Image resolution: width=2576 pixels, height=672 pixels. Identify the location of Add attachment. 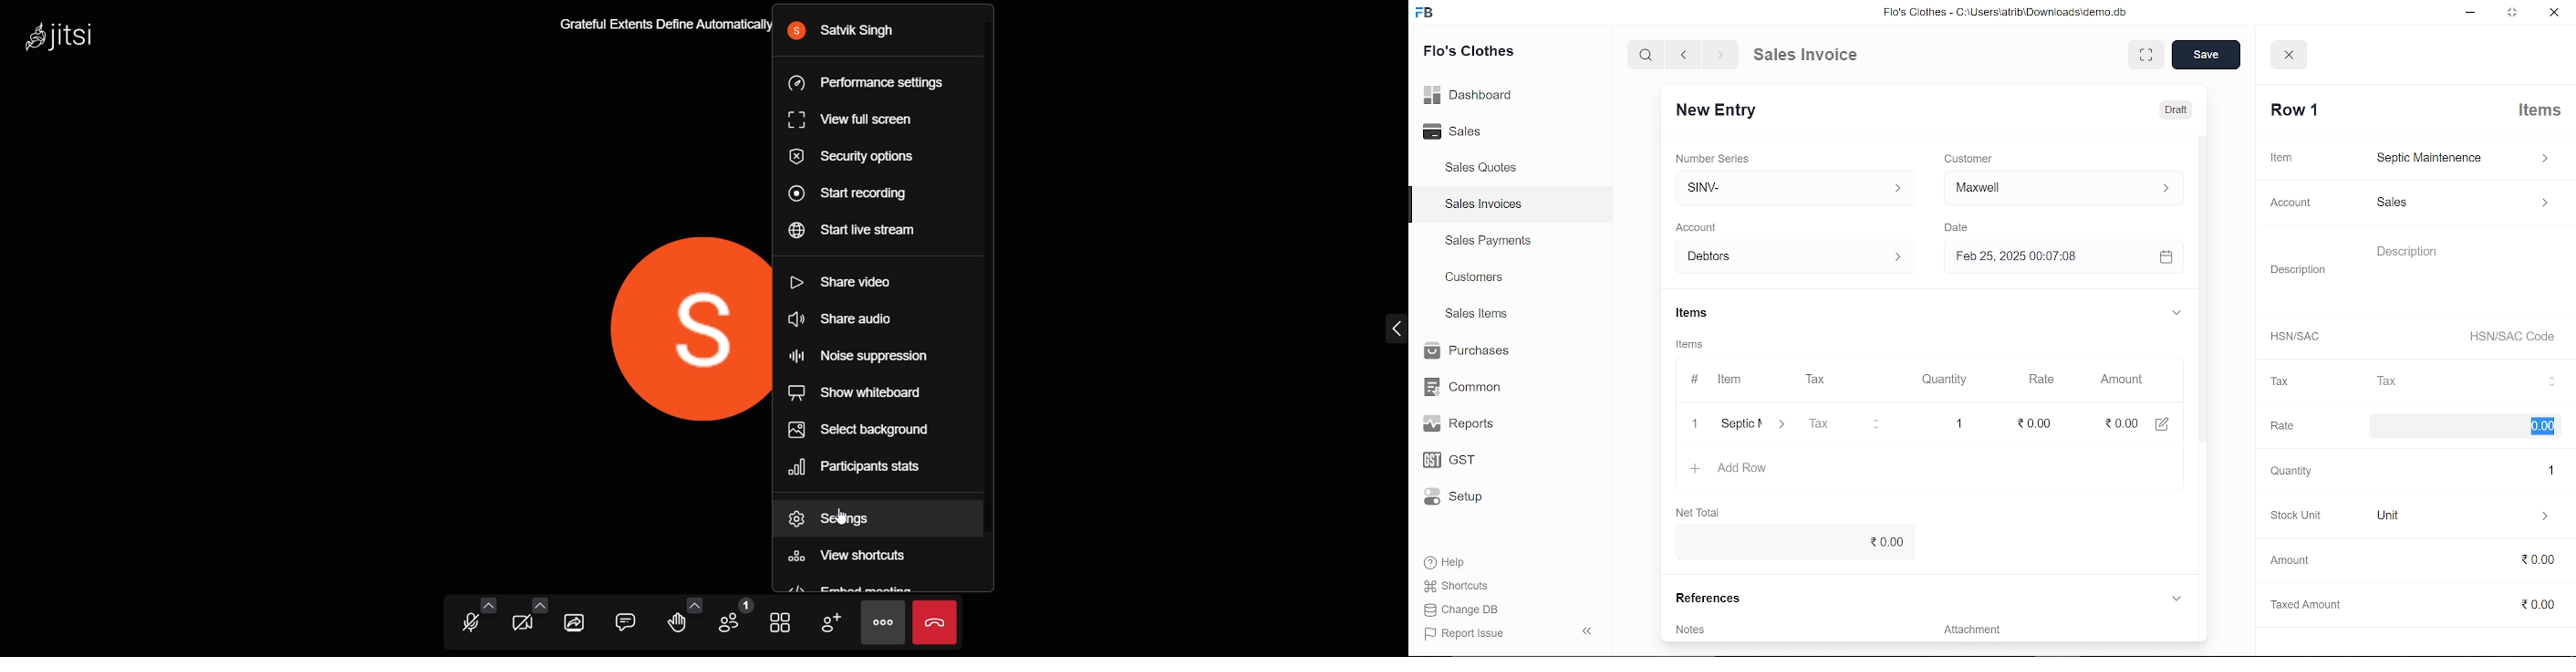
(2061, 627).